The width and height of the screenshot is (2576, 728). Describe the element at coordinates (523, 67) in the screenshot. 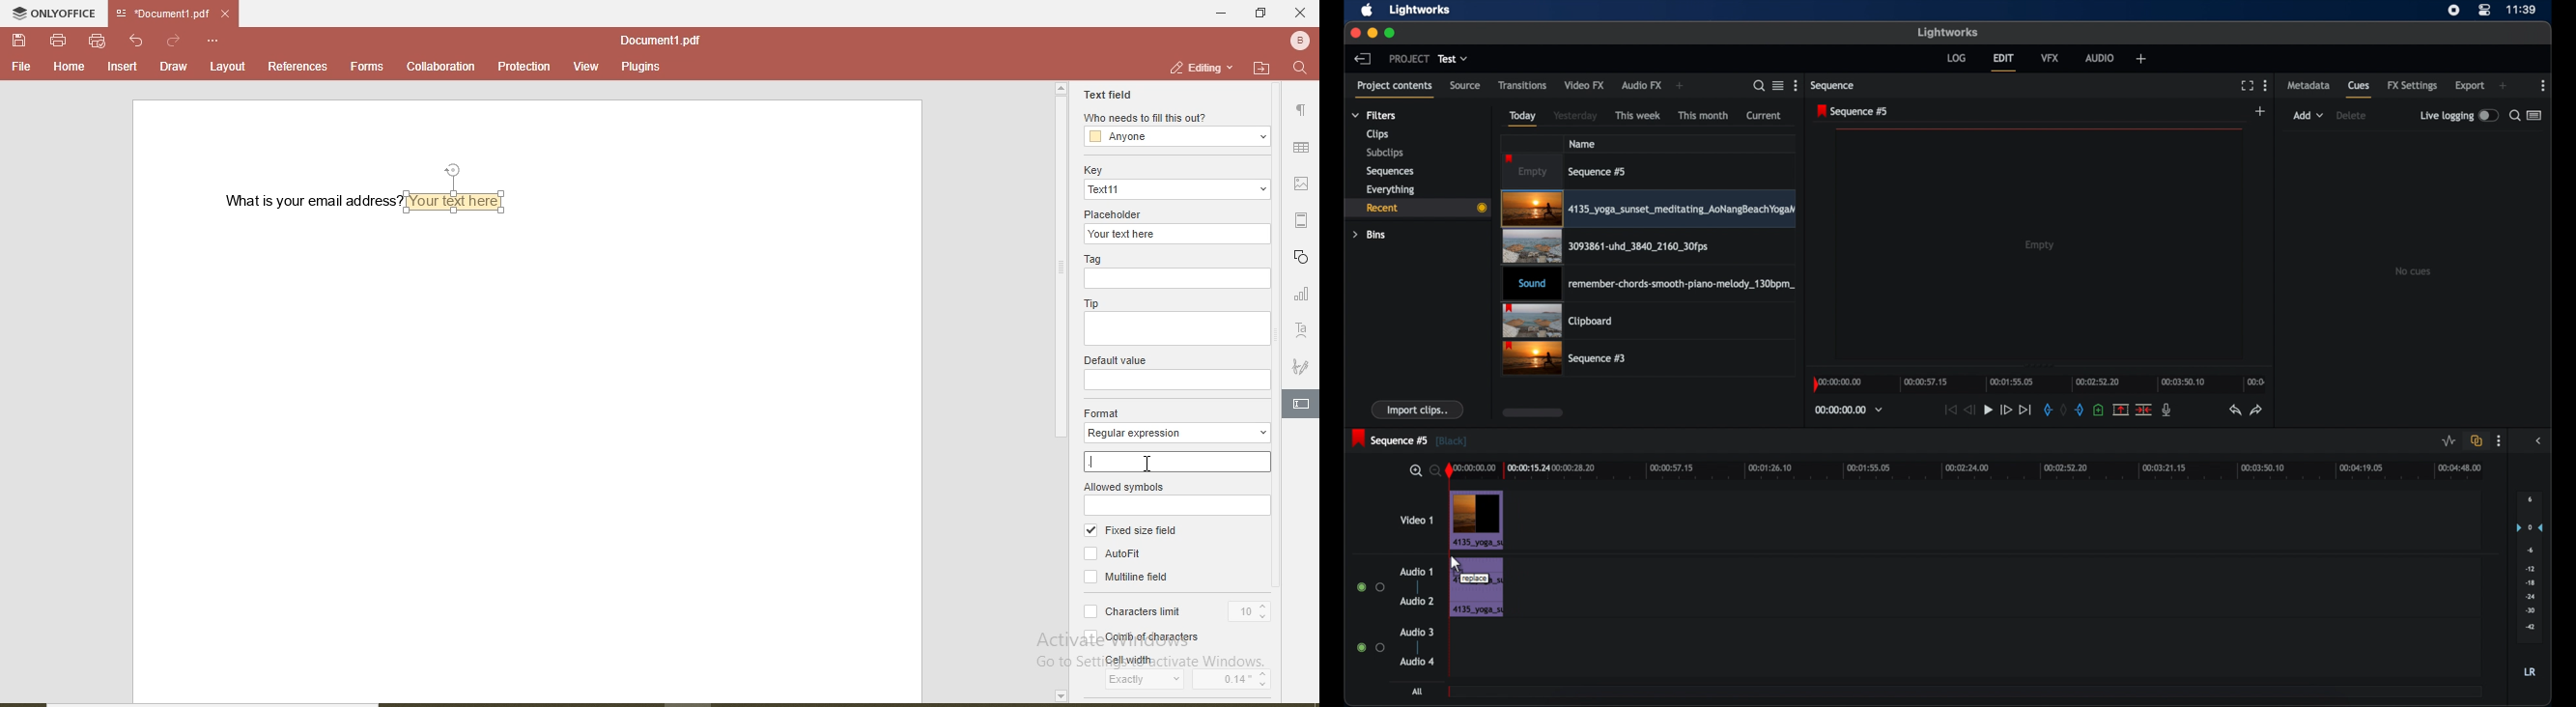

I see `protection` at that location.